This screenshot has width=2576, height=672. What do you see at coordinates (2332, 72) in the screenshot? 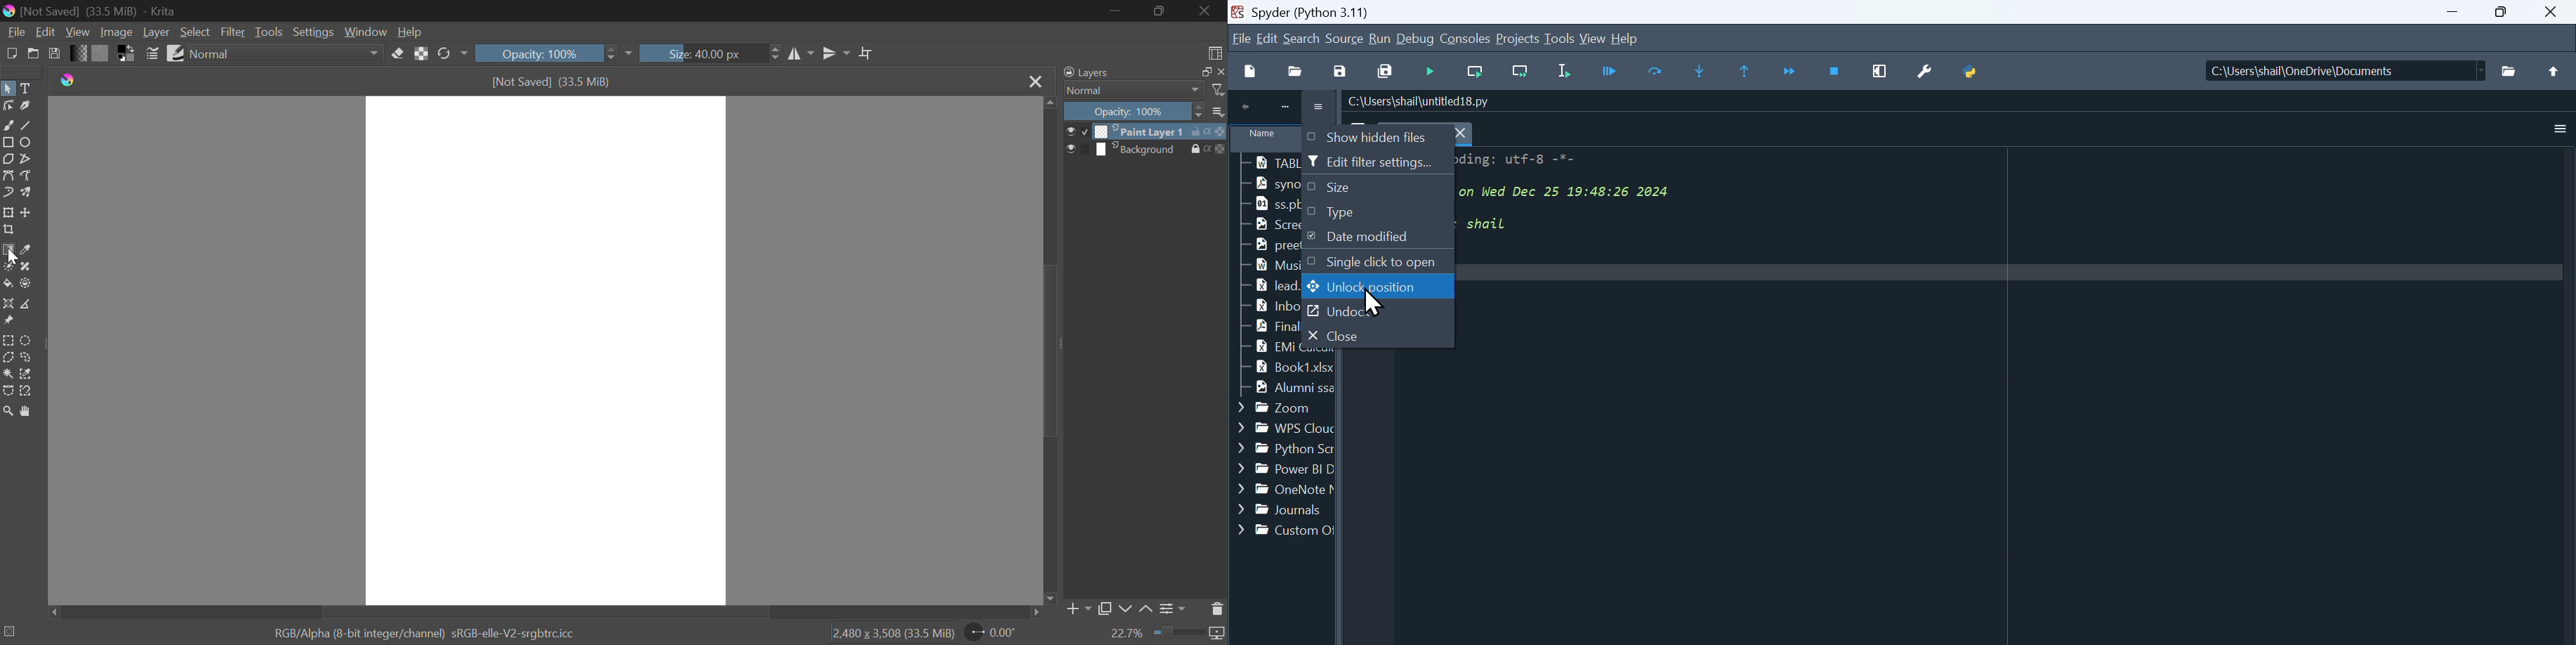
I see `c:/users/shail/onedrive/document` at bounding box center [2332, 72].